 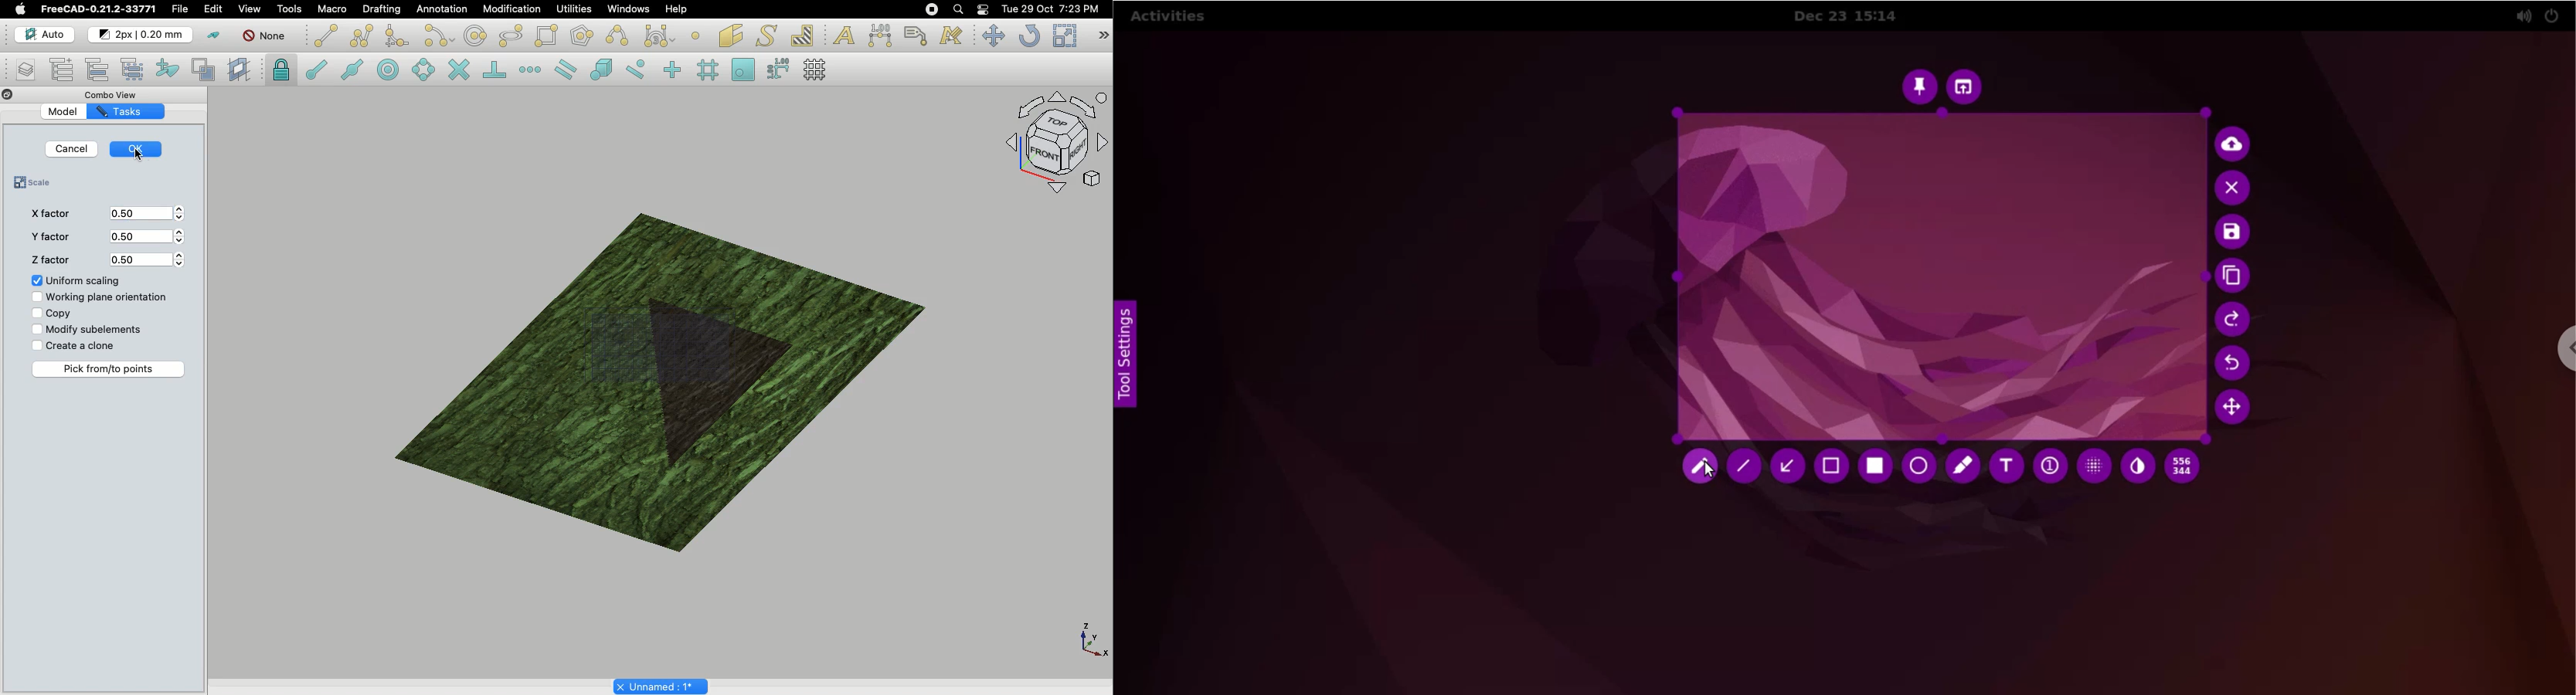 What do you see at coordinates (509, 35) in the screenshot?
I see `Ellipse` at bounding box center [509, 35].